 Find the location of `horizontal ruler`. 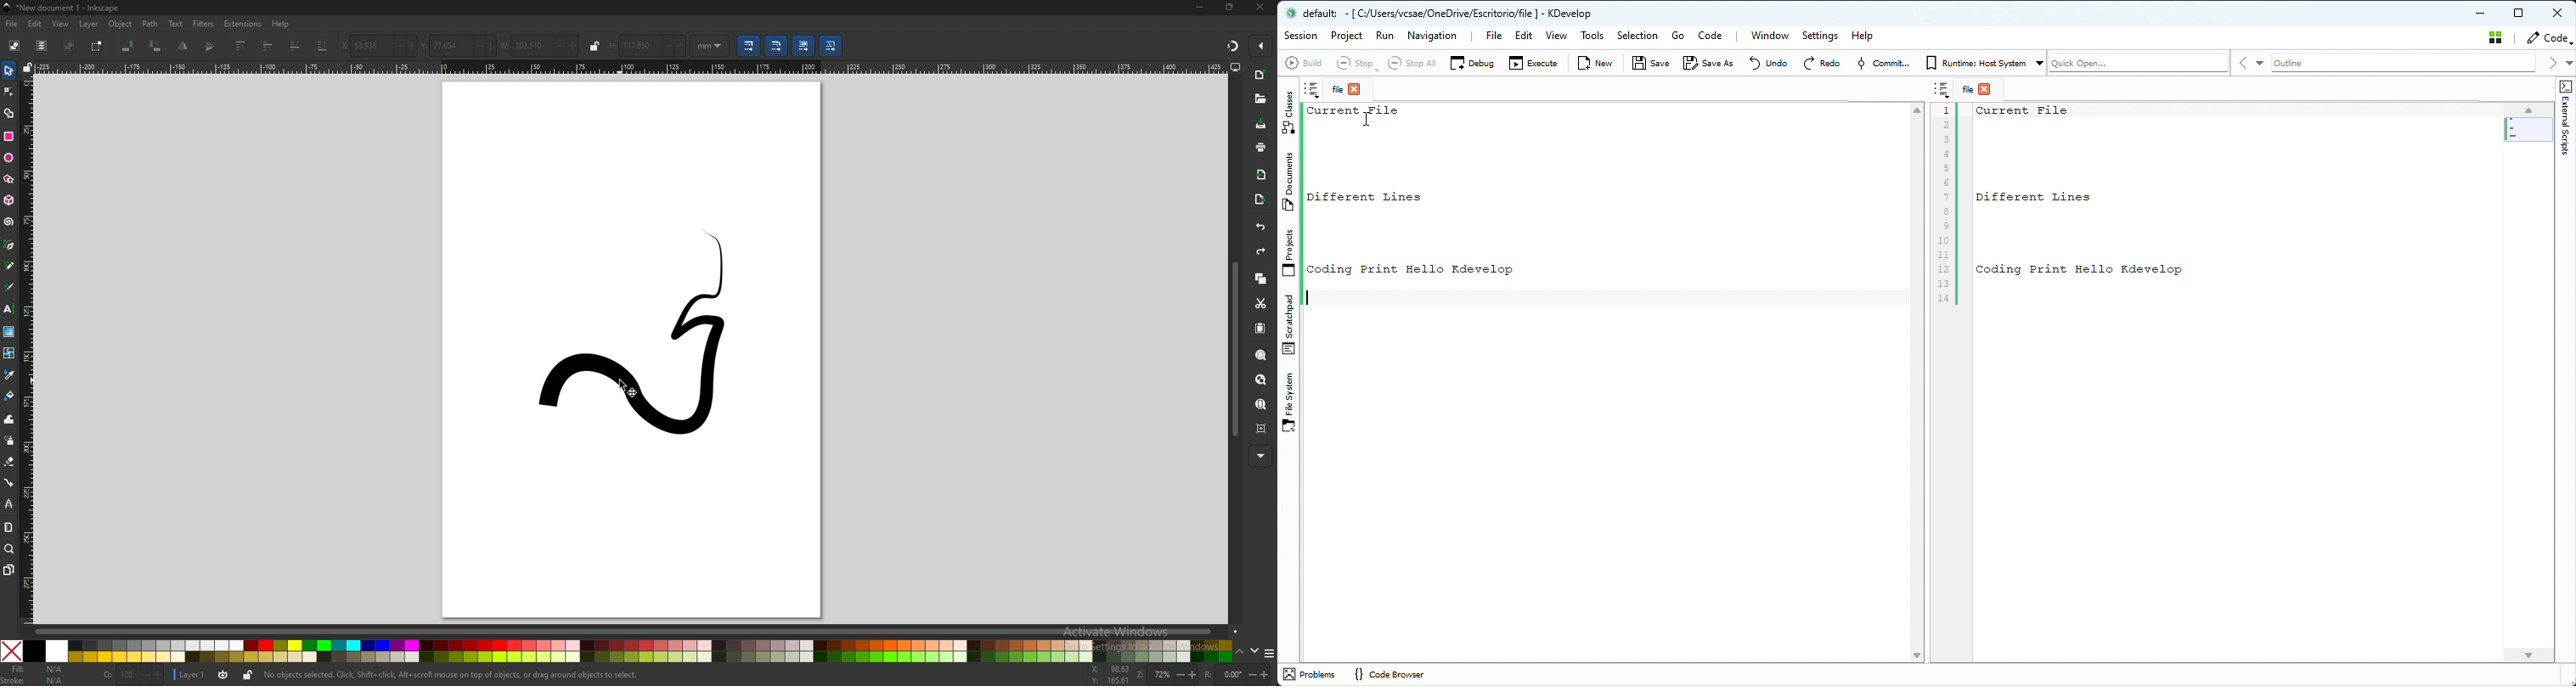

horizontal ruler is located at coordinates (633, 67).